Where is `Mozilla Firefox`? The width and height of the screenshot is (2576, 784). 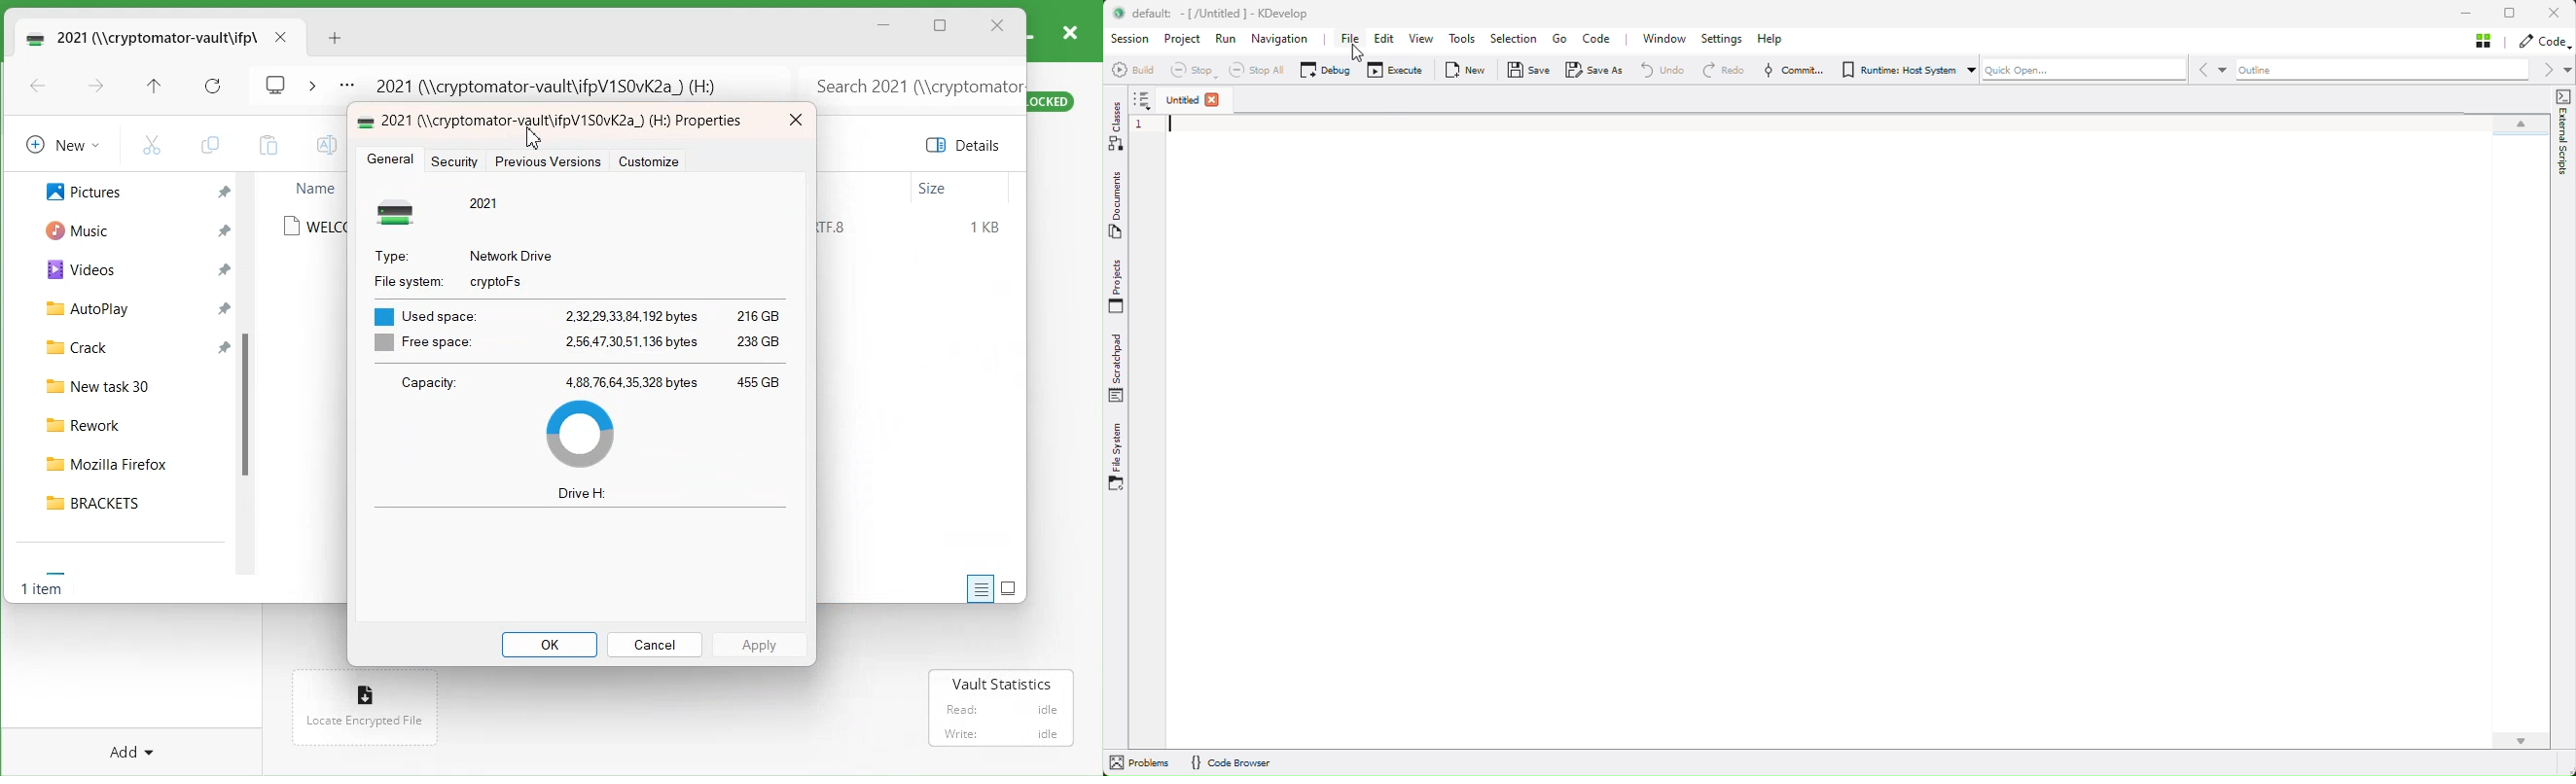 Mozilla Firefox is located at coordinates (127, 460).